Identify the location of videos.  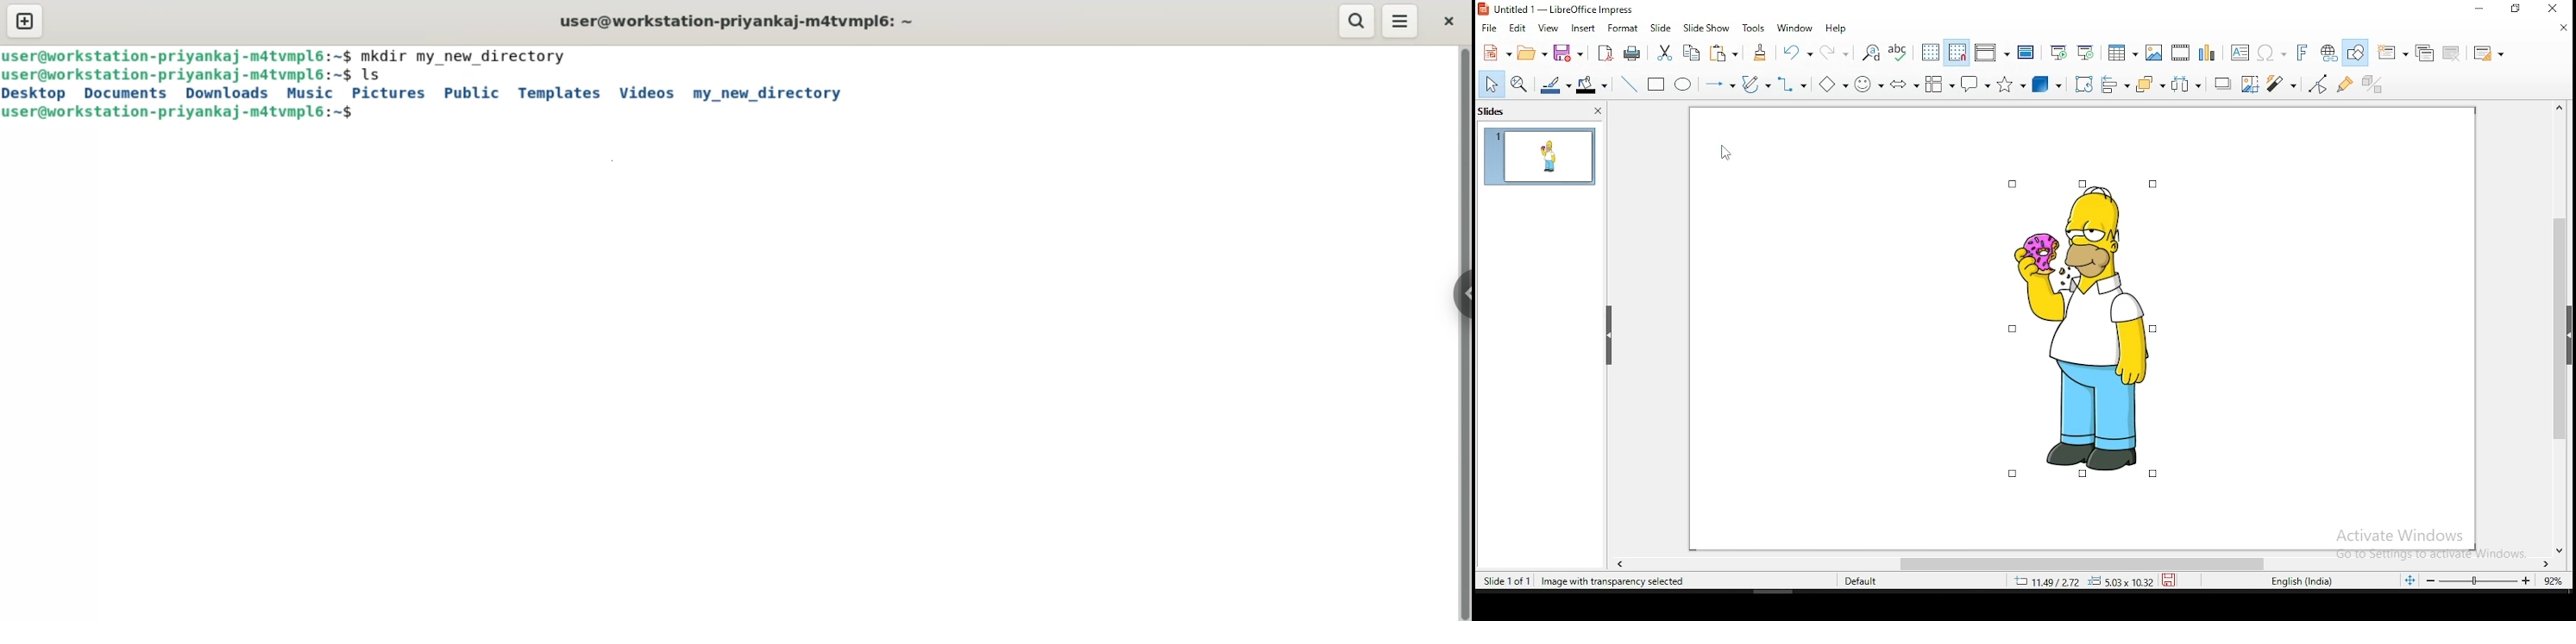
(646, 94).